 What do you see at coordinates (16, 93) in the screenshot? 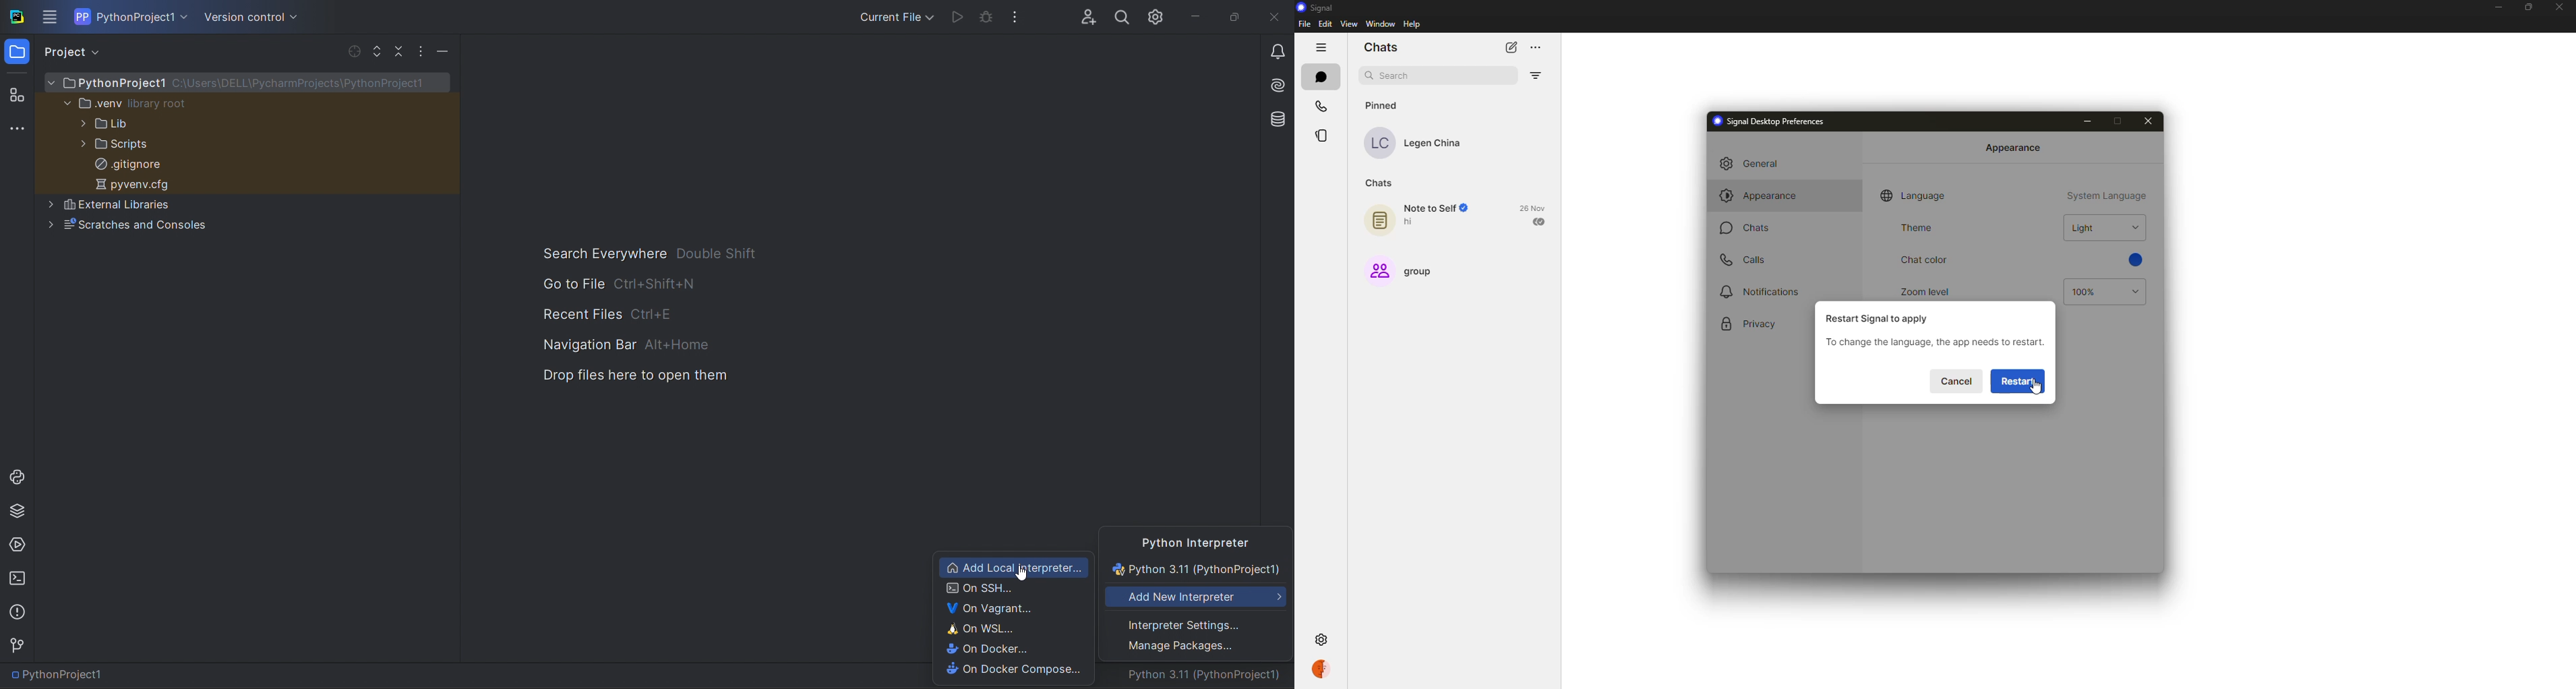
I see `structure` at bounding box center [16, 93].